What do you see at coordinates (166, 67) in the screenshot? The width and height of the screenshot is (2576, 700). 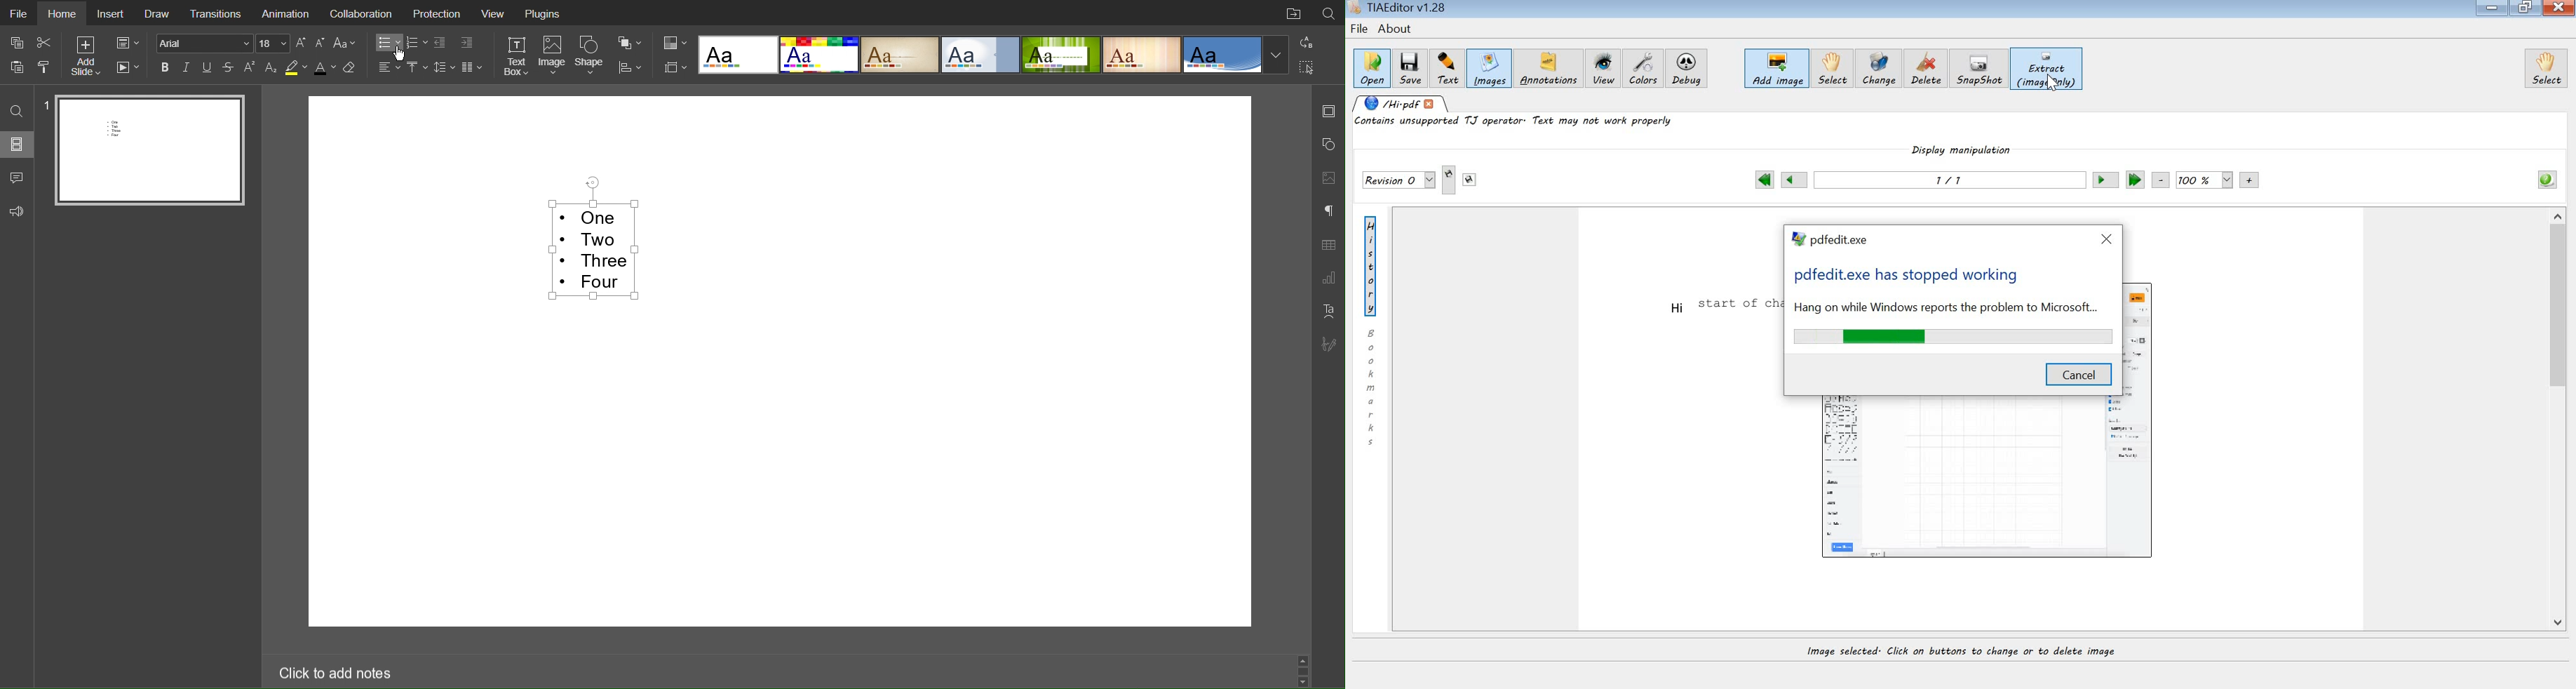 I see `Bold` at bounding box center [166, 67].